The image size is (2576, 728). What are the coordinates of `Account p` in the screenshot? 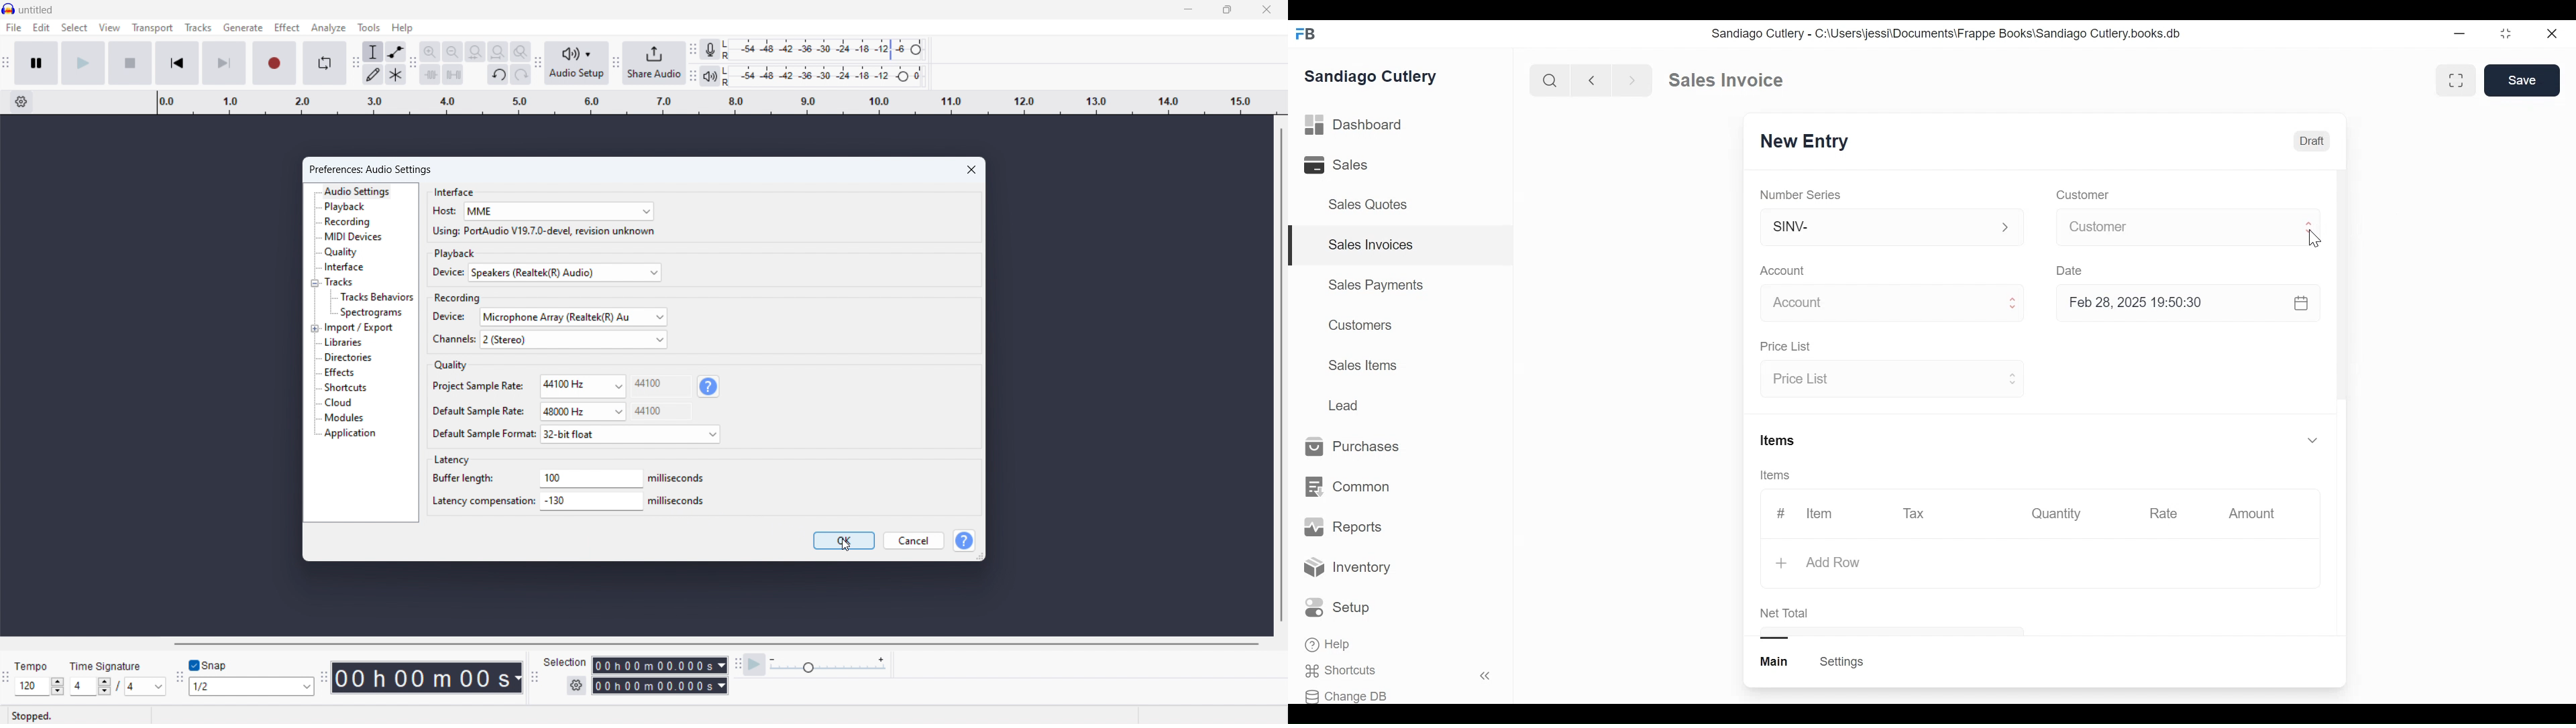 It's located at (1893, 304).